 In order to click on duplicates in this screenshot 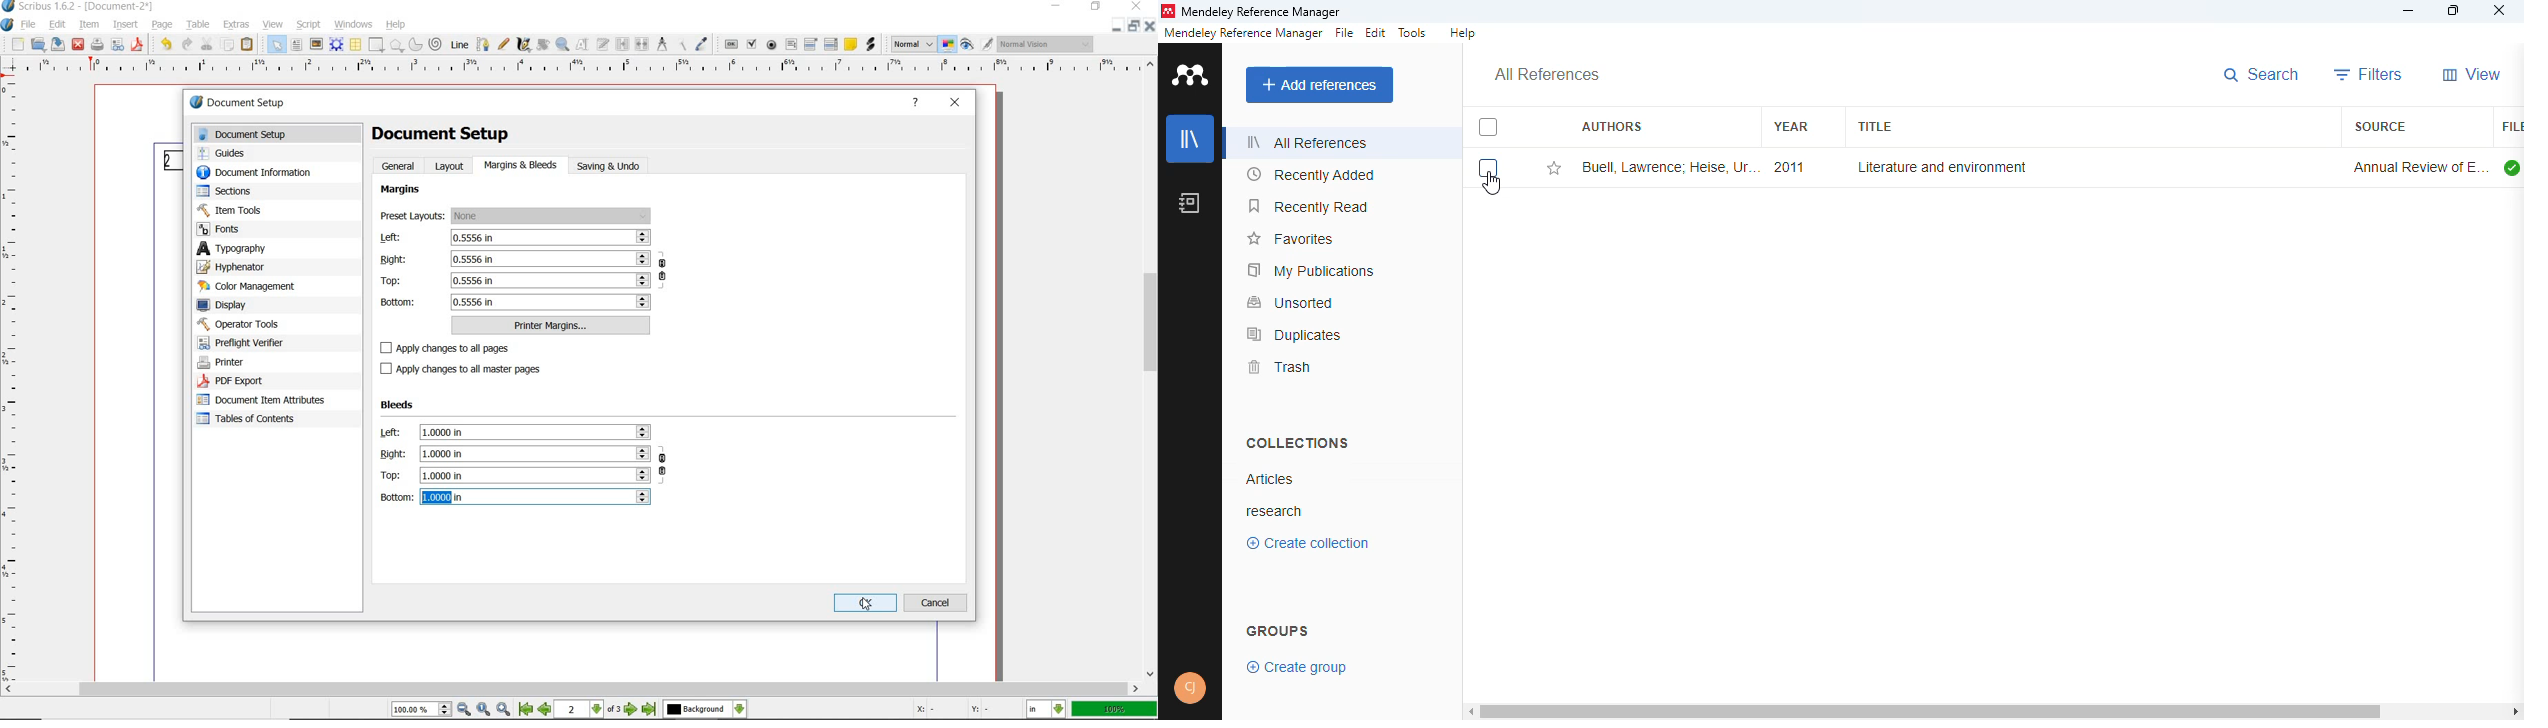, I will do `click(1295, 335)`.